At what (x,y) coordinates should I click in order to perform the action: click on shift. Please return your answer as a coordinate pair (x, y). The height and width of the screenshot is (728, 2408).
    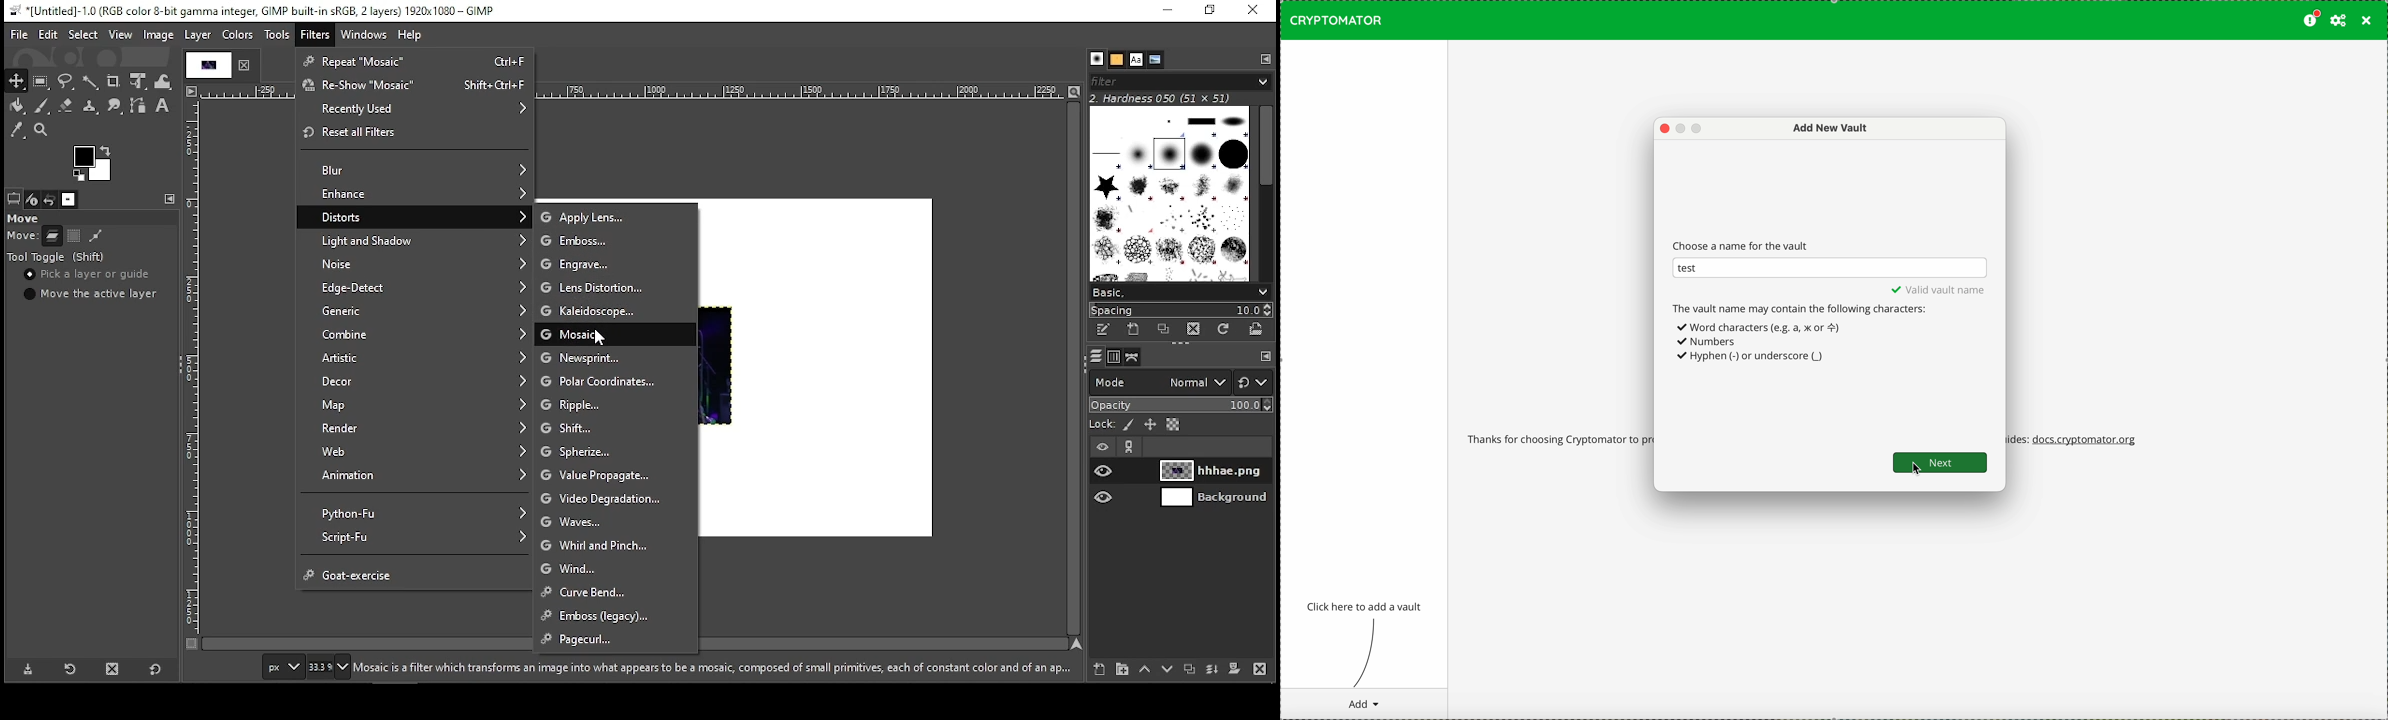
    Looking at the image, I should click on (615, 427).